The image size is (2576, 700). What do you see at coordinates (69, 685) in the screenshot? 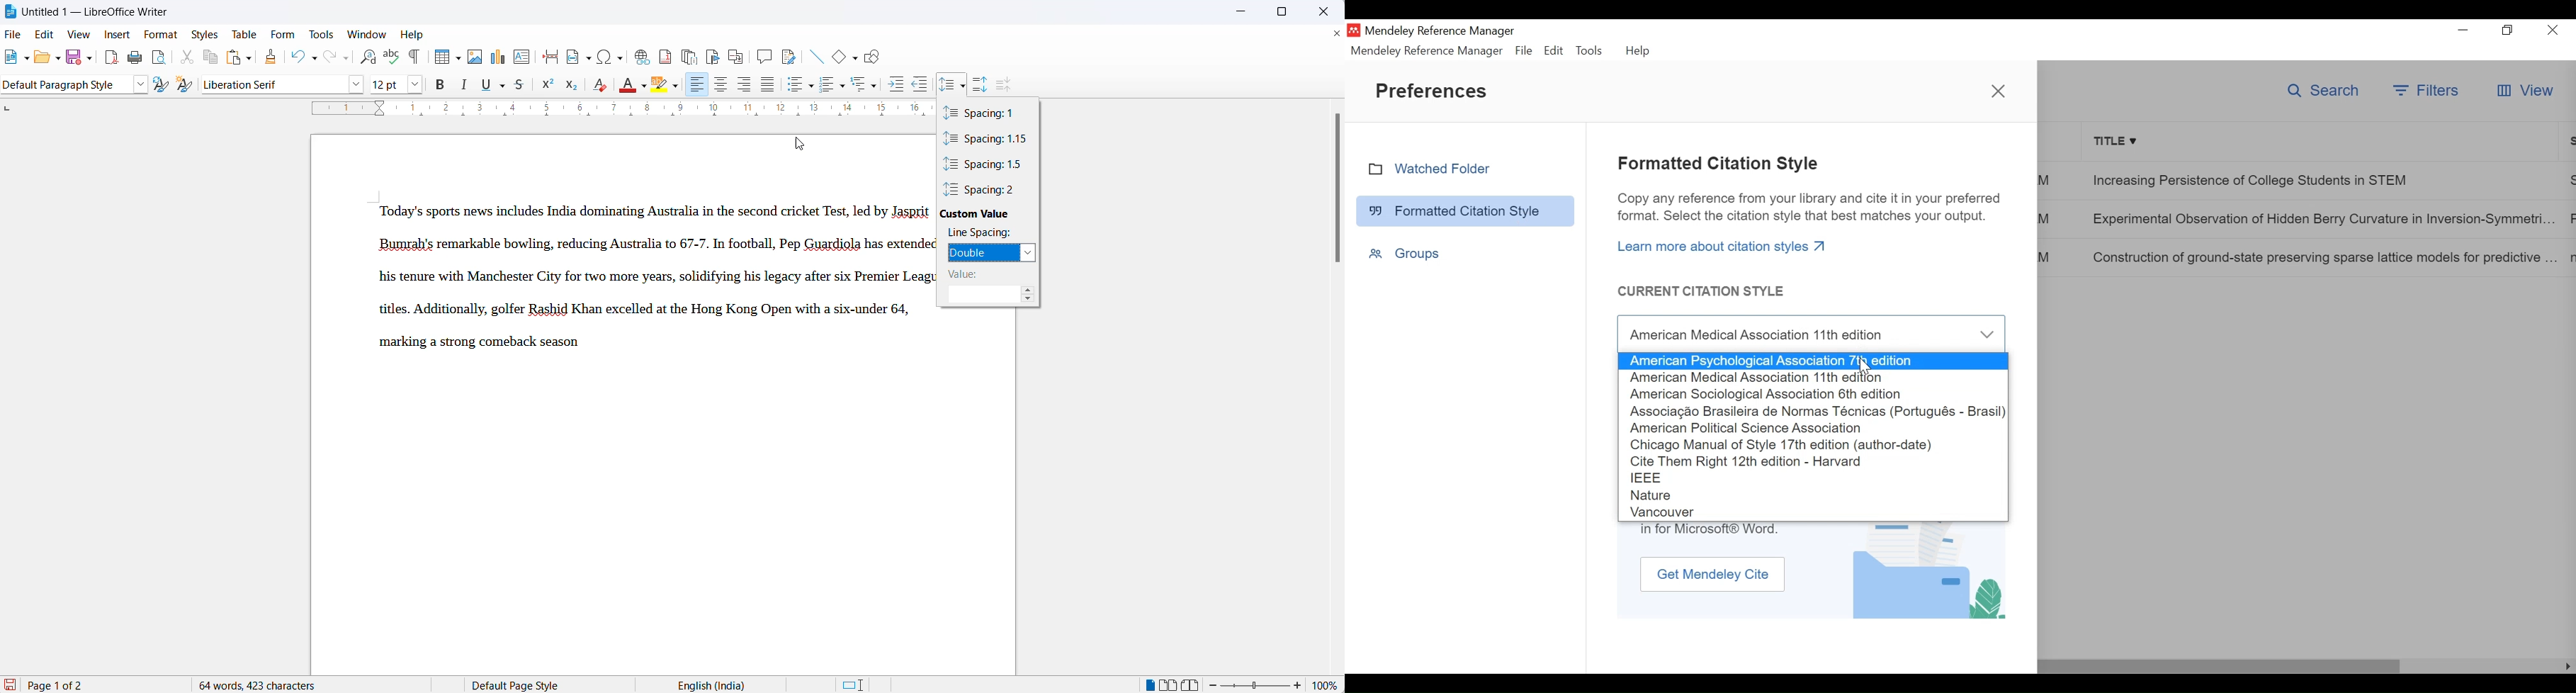
I see `current page` at bounding box center [69, 685].